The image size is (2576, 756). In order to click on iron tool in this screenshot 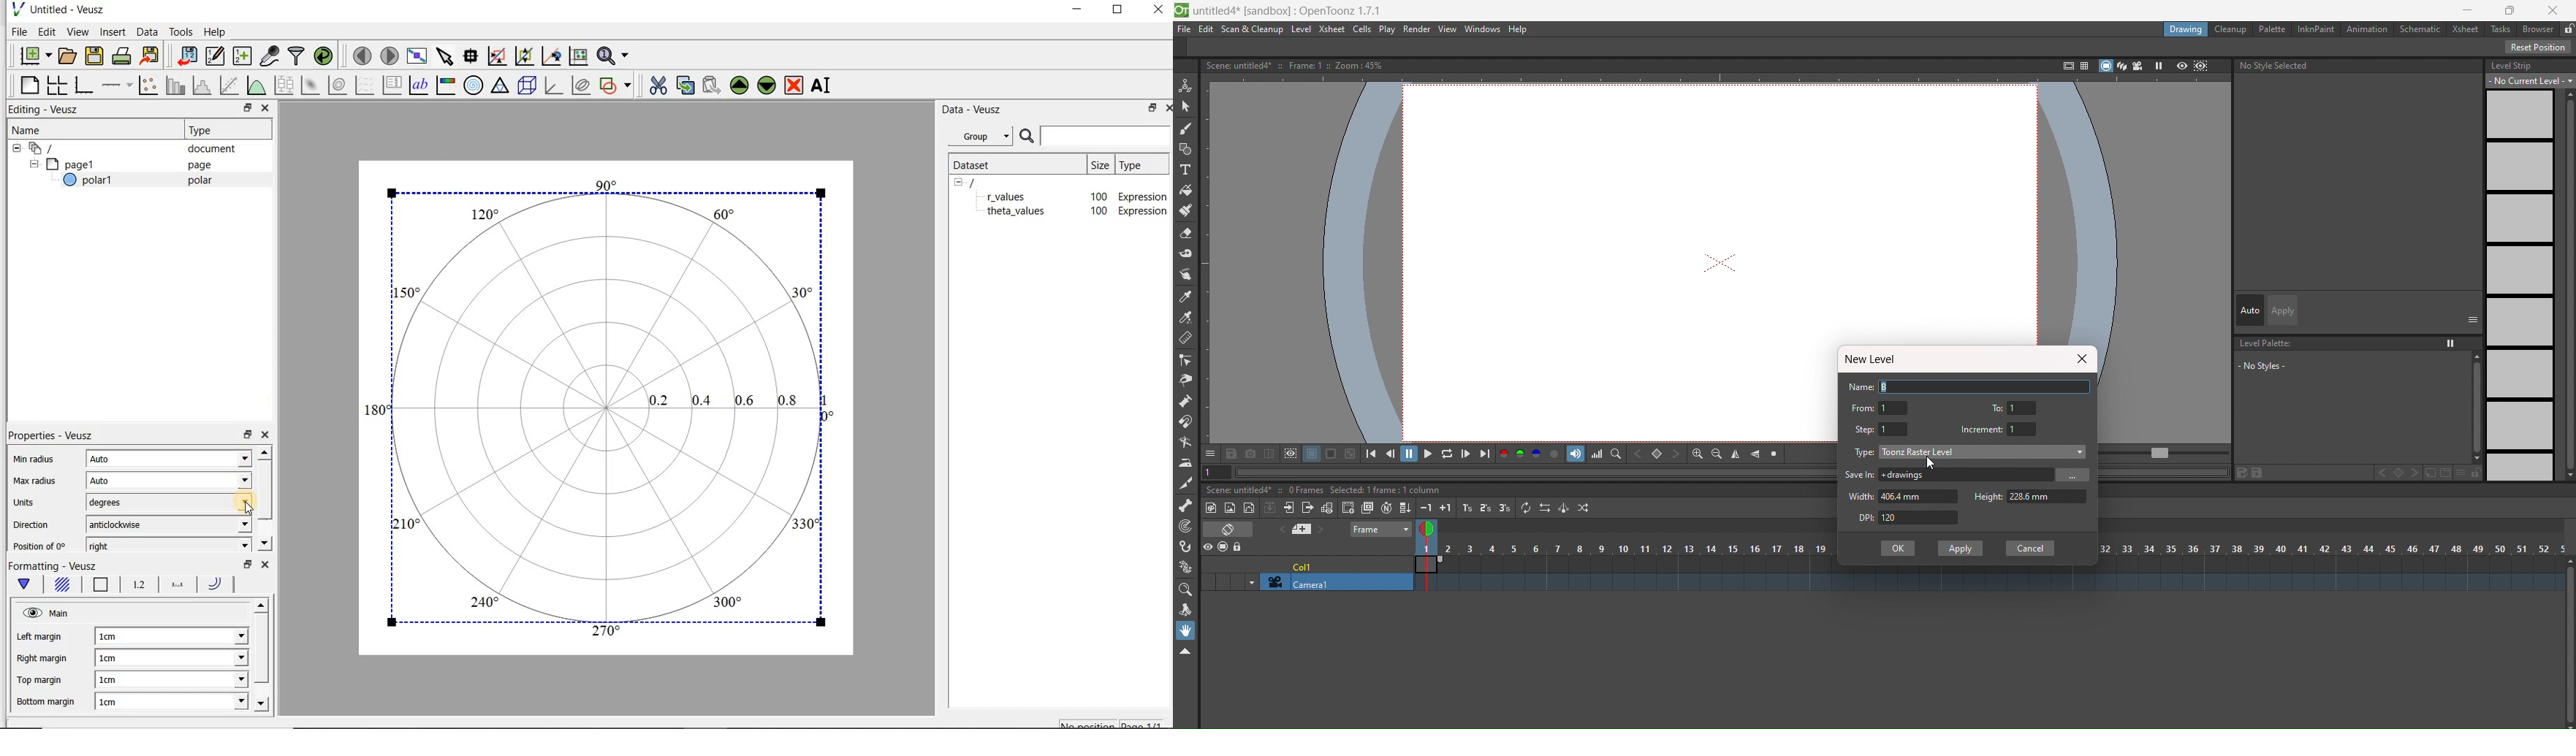, I will do `click(1185, 464)`.